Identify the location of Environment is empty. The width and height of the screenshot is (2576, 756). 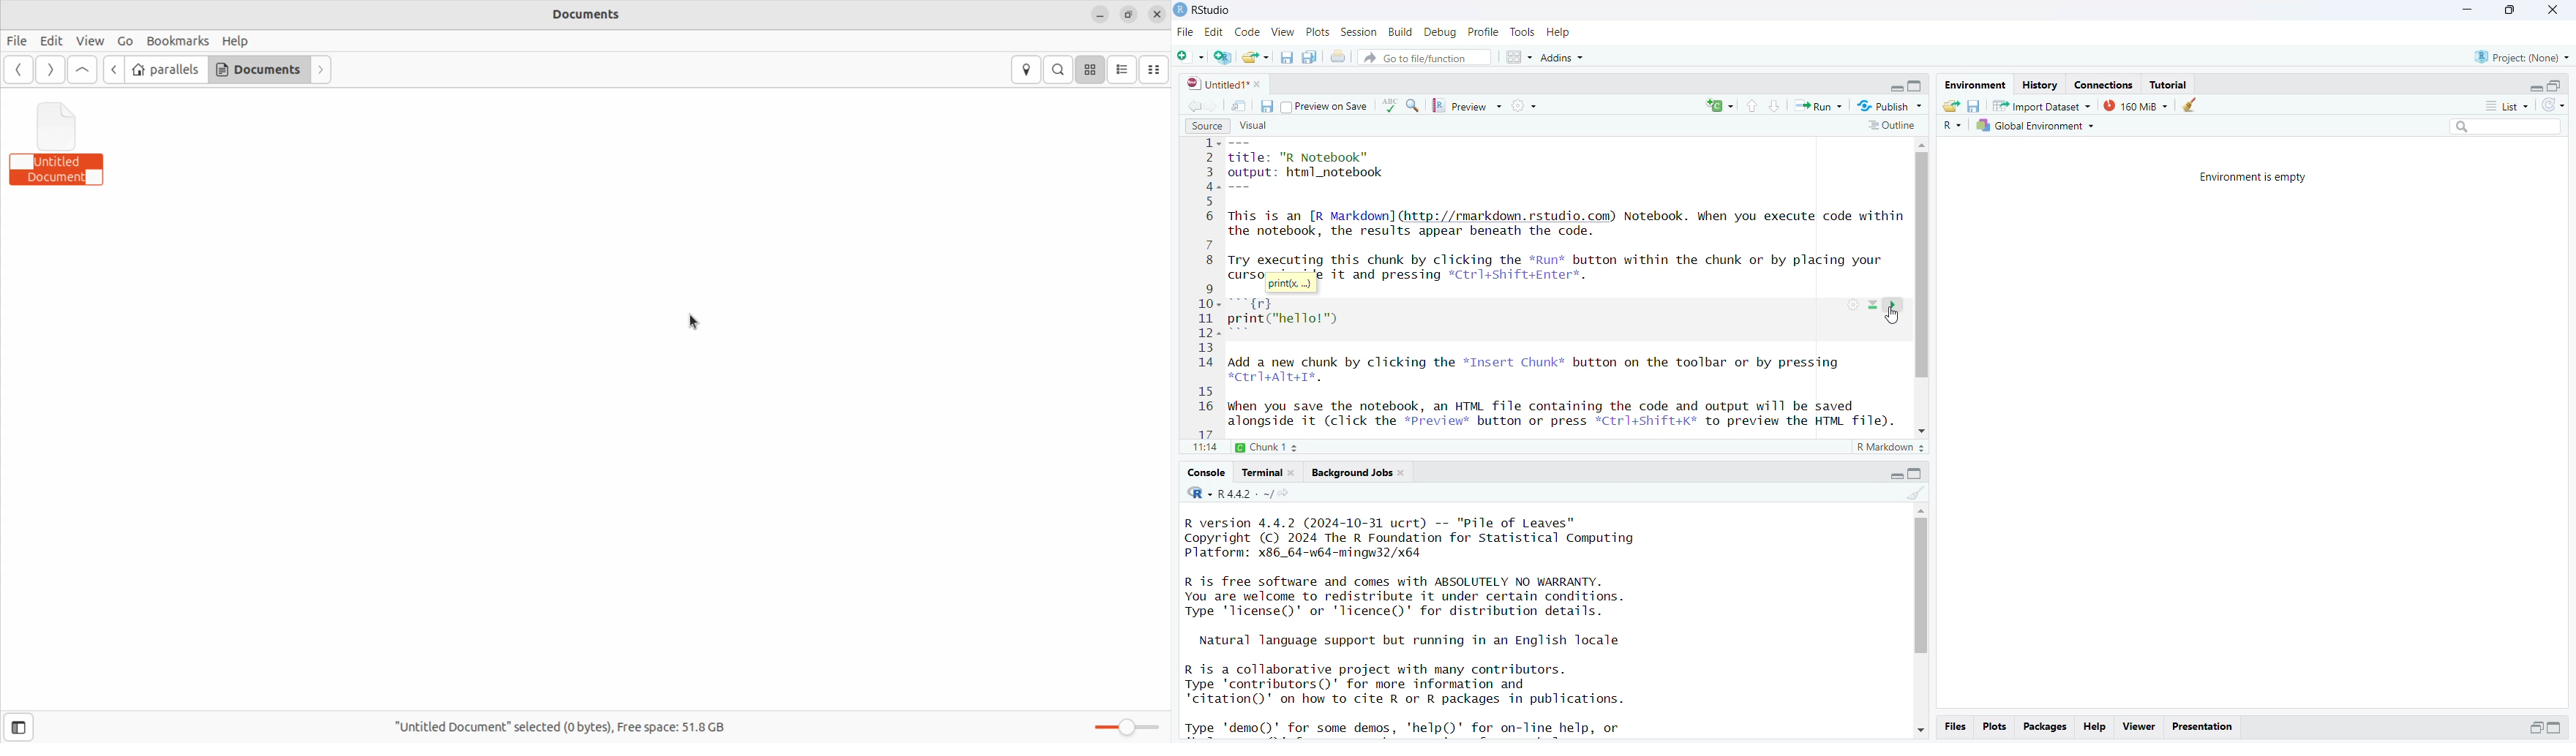
(2255, 178).